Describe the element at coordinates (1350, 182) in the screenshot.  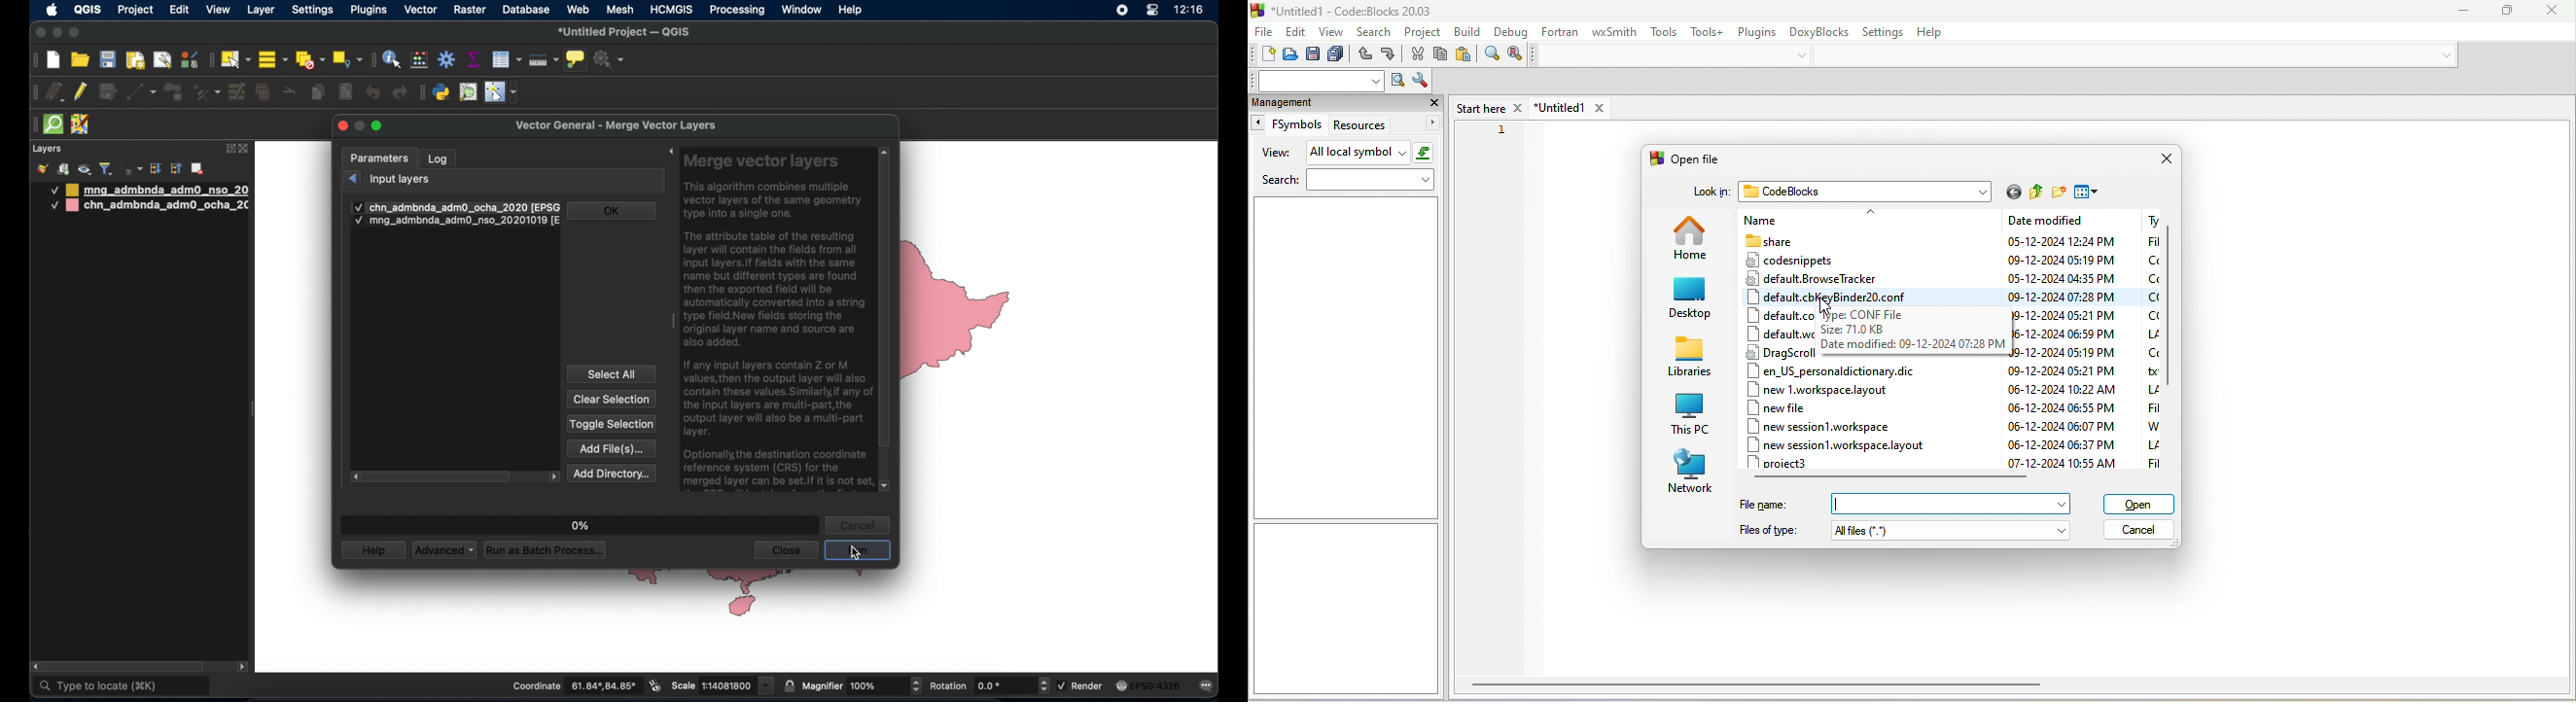
I see `search` at that location.